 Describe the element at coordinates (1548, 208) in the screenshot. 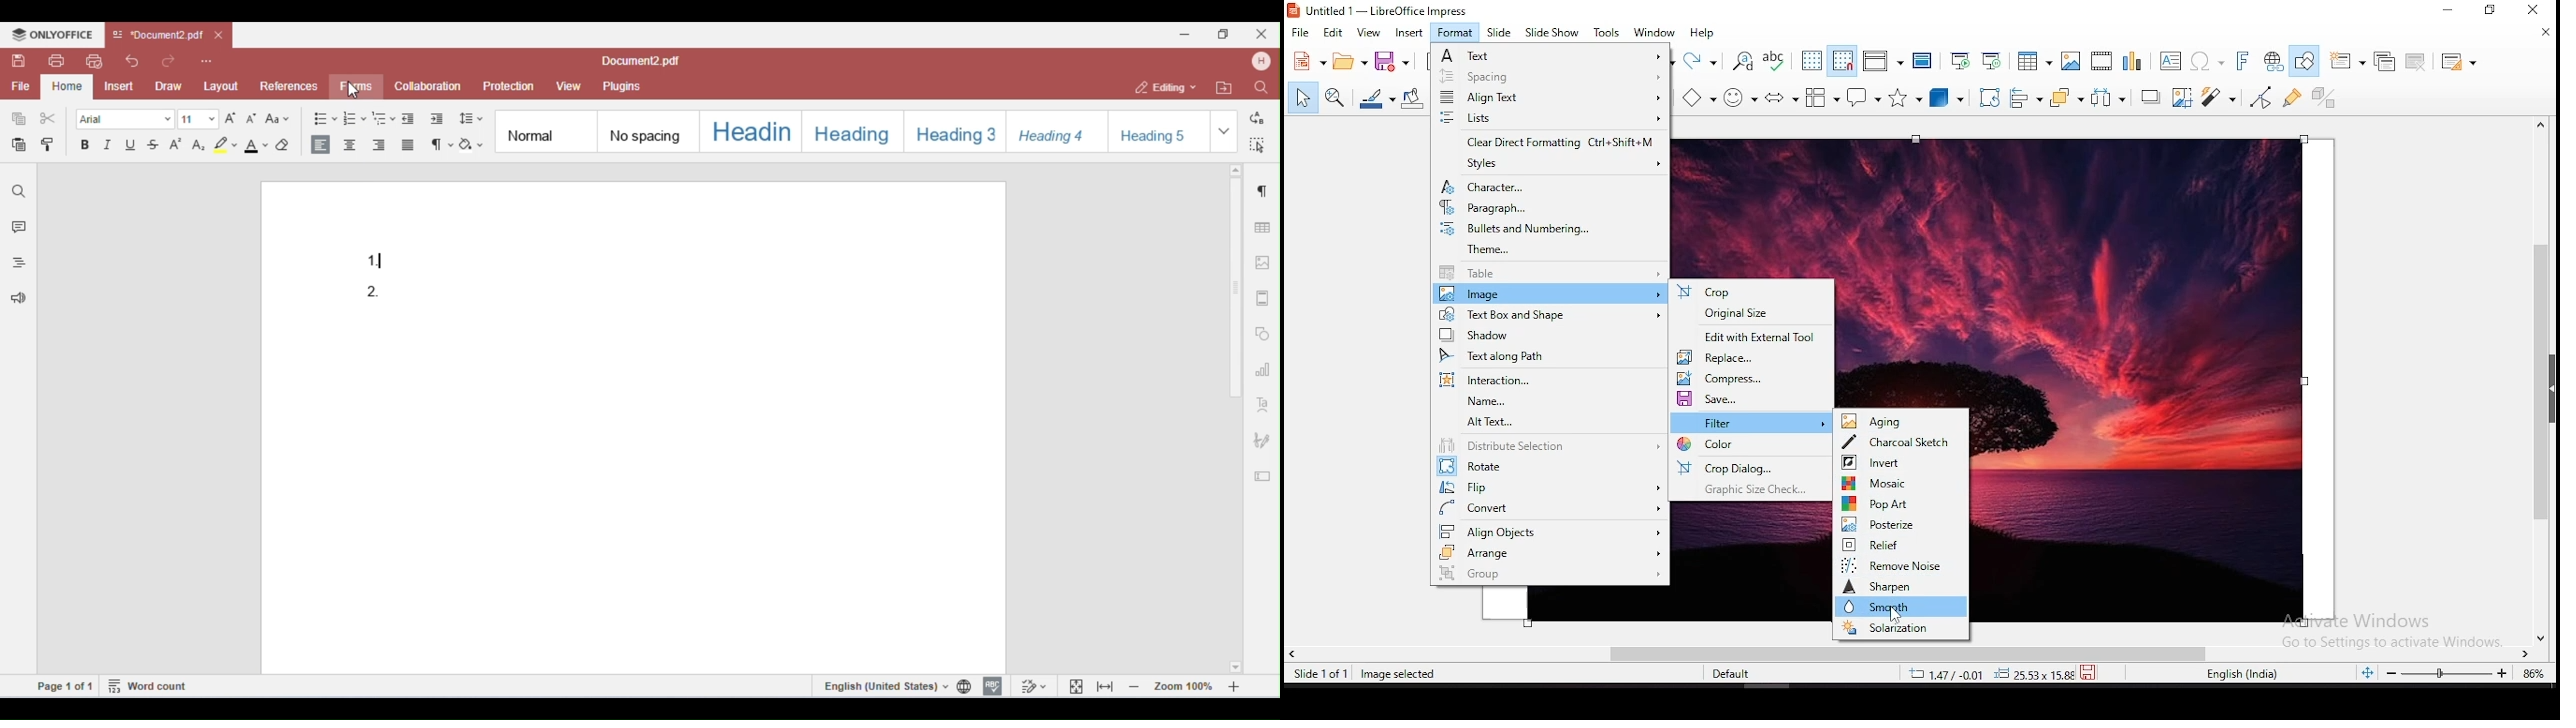

I see `paragraph` at that location.